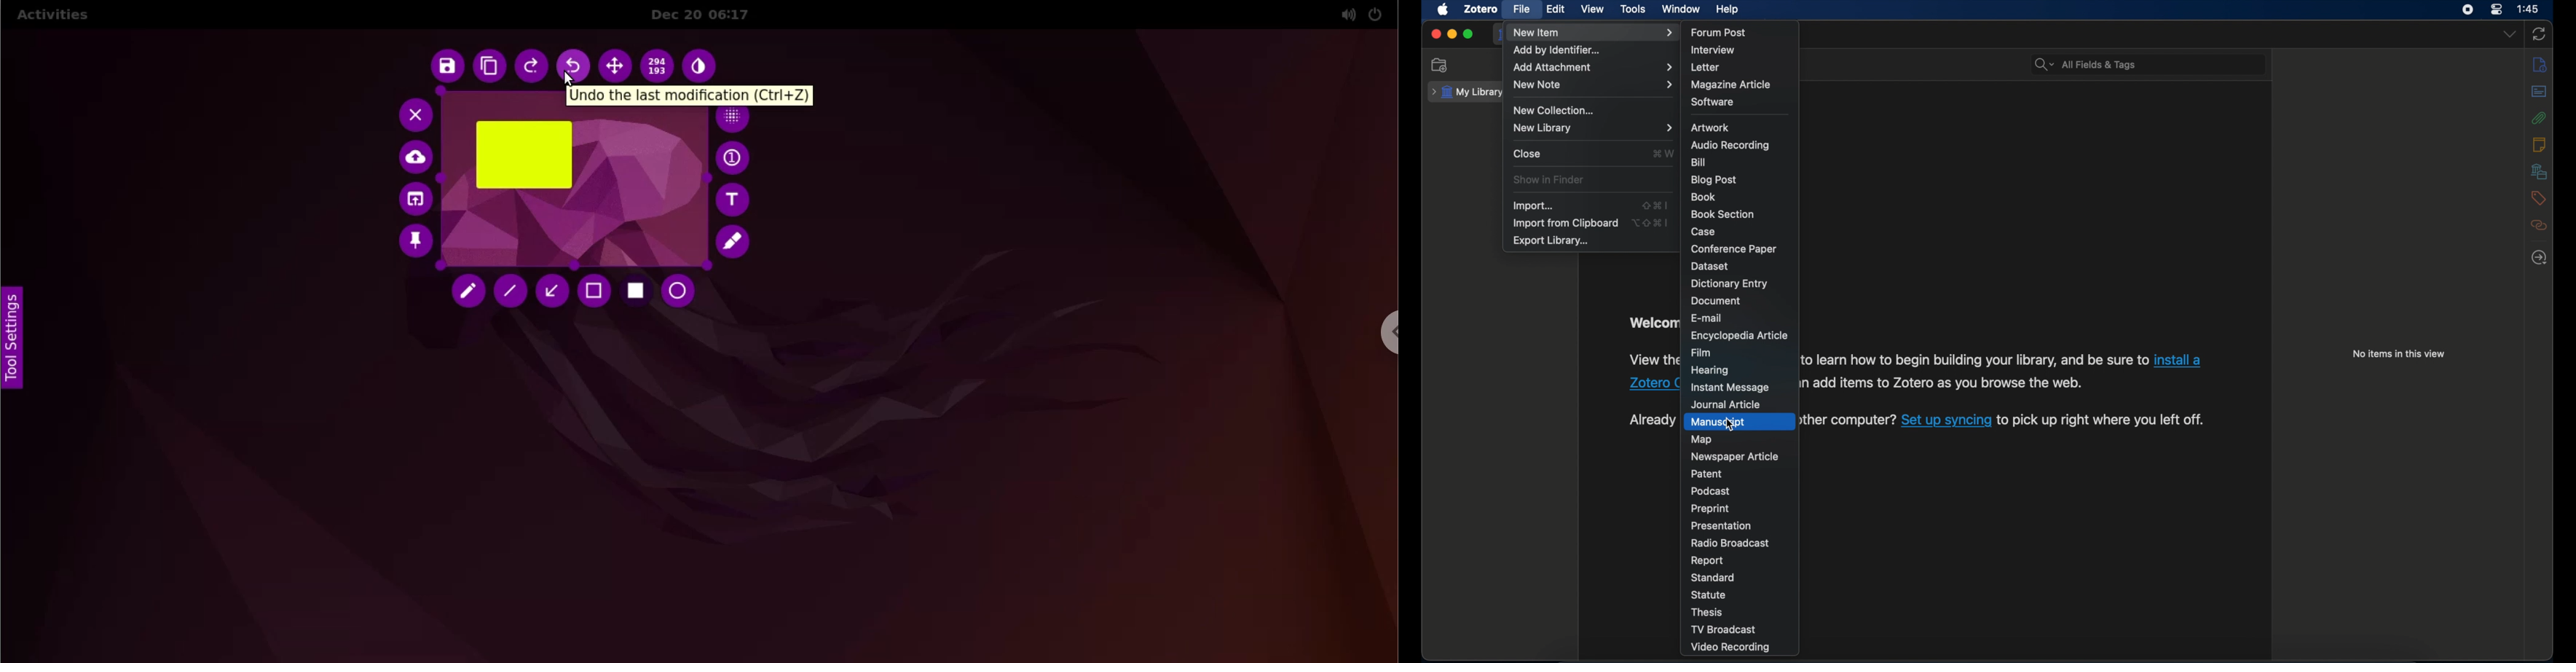  Describe the element at coordinates (1550, 180) in the screenshot. I see `show in finder` at that location.